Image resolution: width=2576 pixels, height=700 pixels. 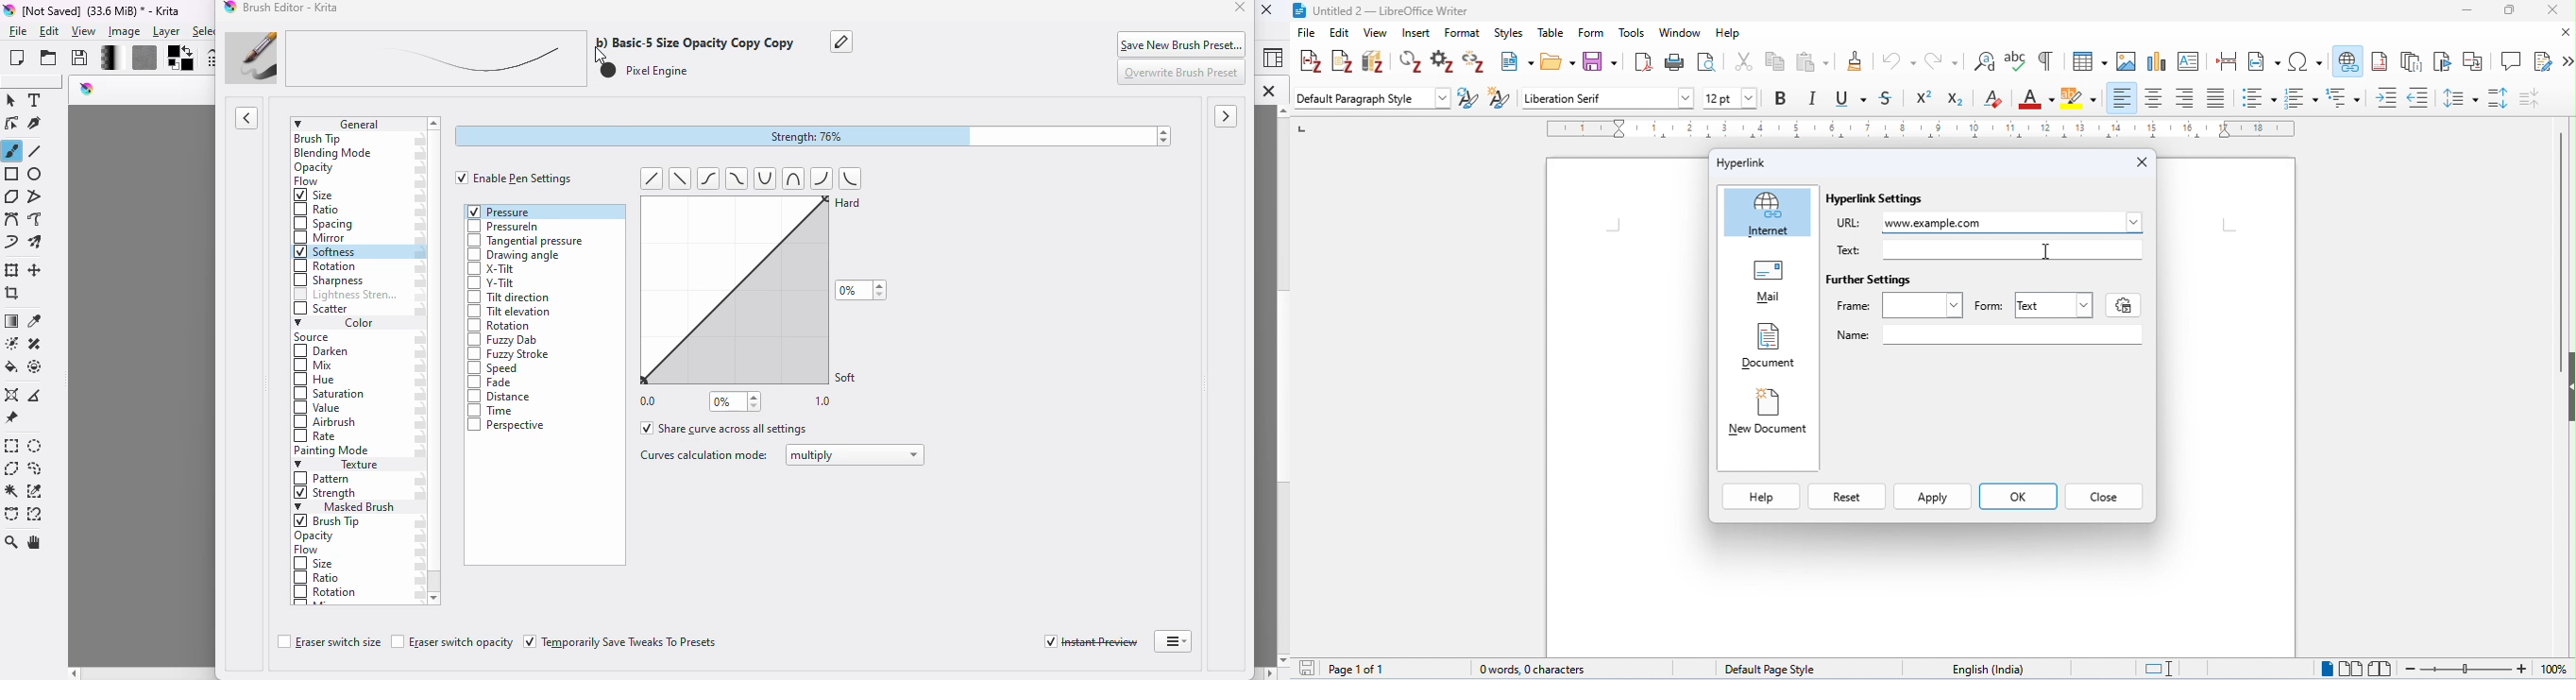 What do you see at coordinates (325, 423) in the screenshot?
I see `airbrush` at bounding box center [325, 423].